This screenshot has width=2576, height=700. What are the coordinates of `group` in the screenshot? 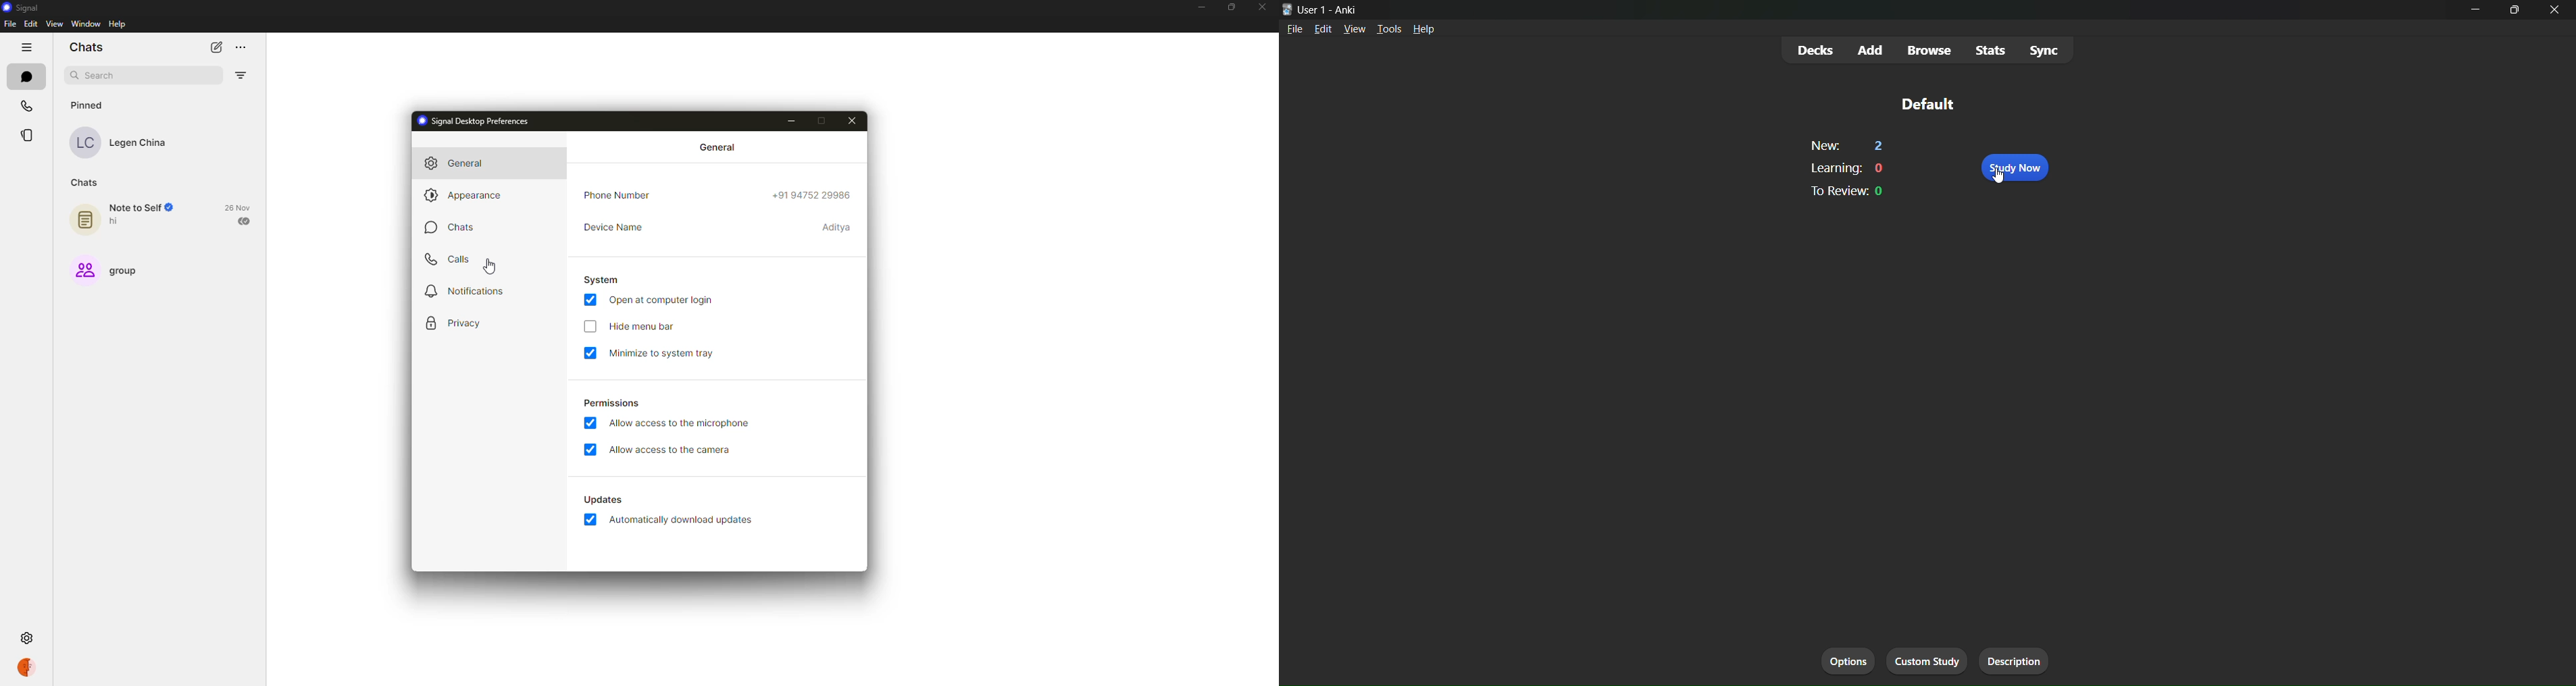 It's located at (124, 271).